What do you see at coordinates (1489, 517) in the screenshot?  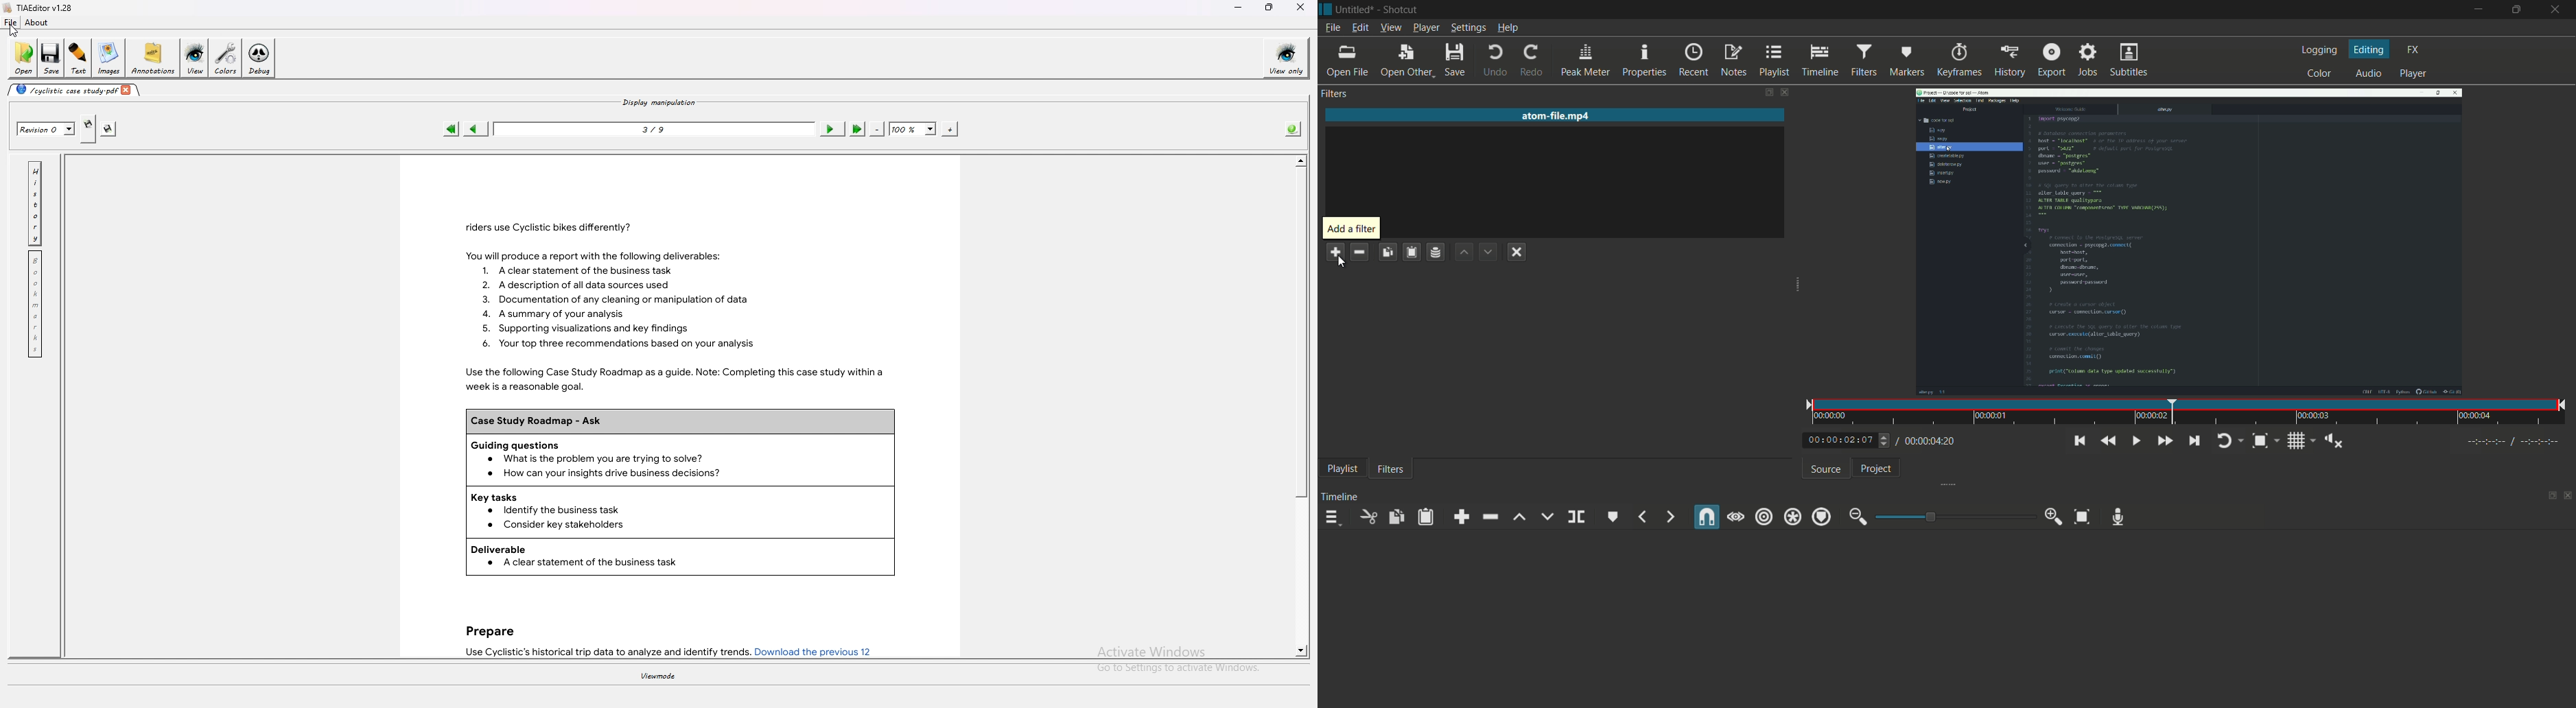 I see `ripple delete` at bounding box center [1489, 517].